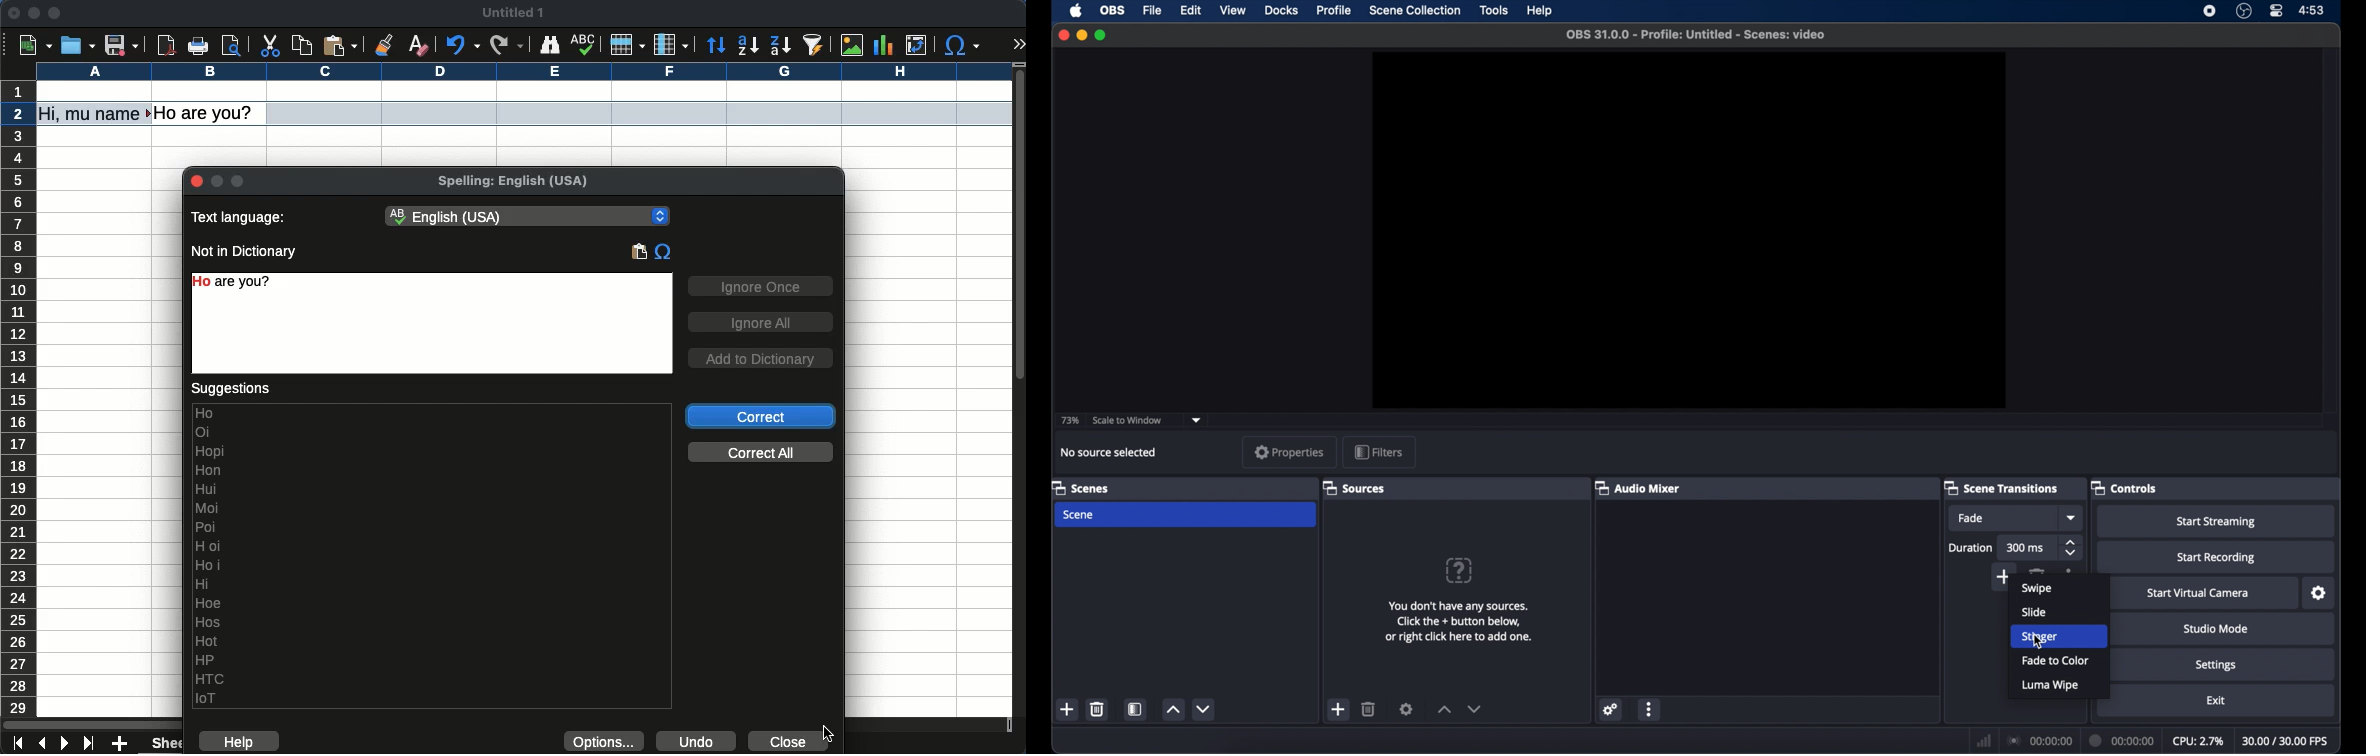 The height and width of the screenshot is (756, 2380). Describe the element at coordinates (241, 216) in the screenshot. I see `text language` at that location.